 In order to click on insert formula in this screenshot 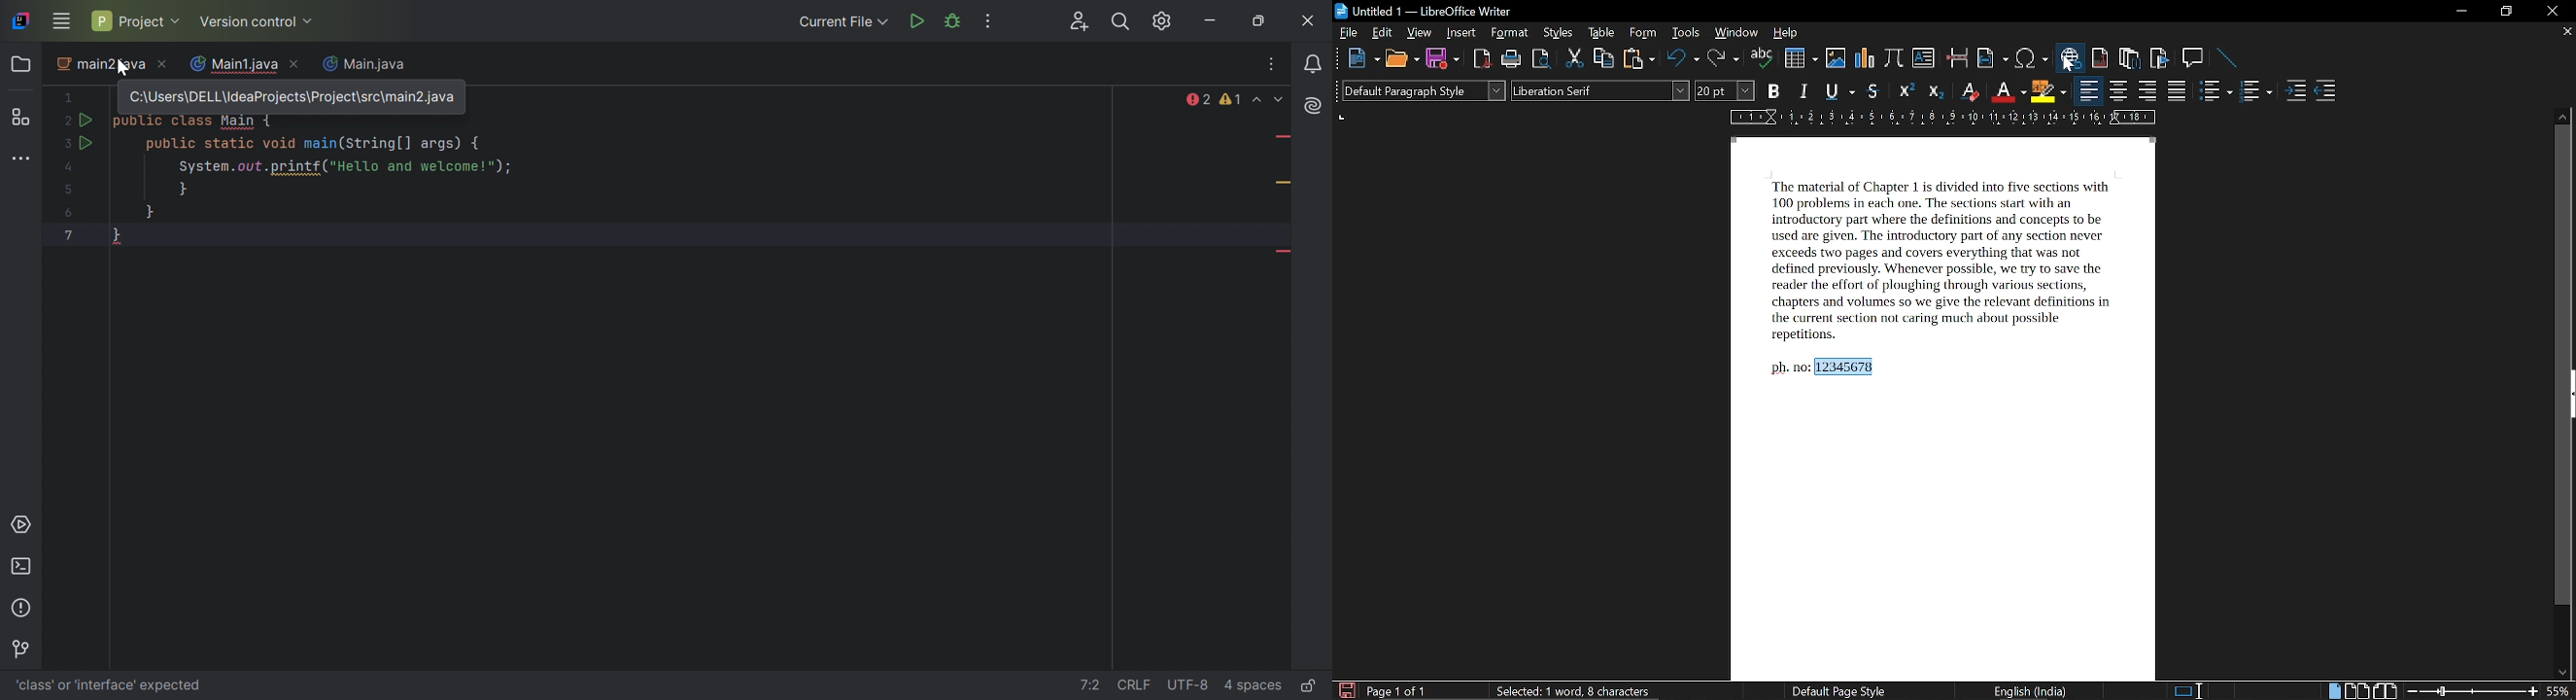, I will do `click(1894, 57)`.